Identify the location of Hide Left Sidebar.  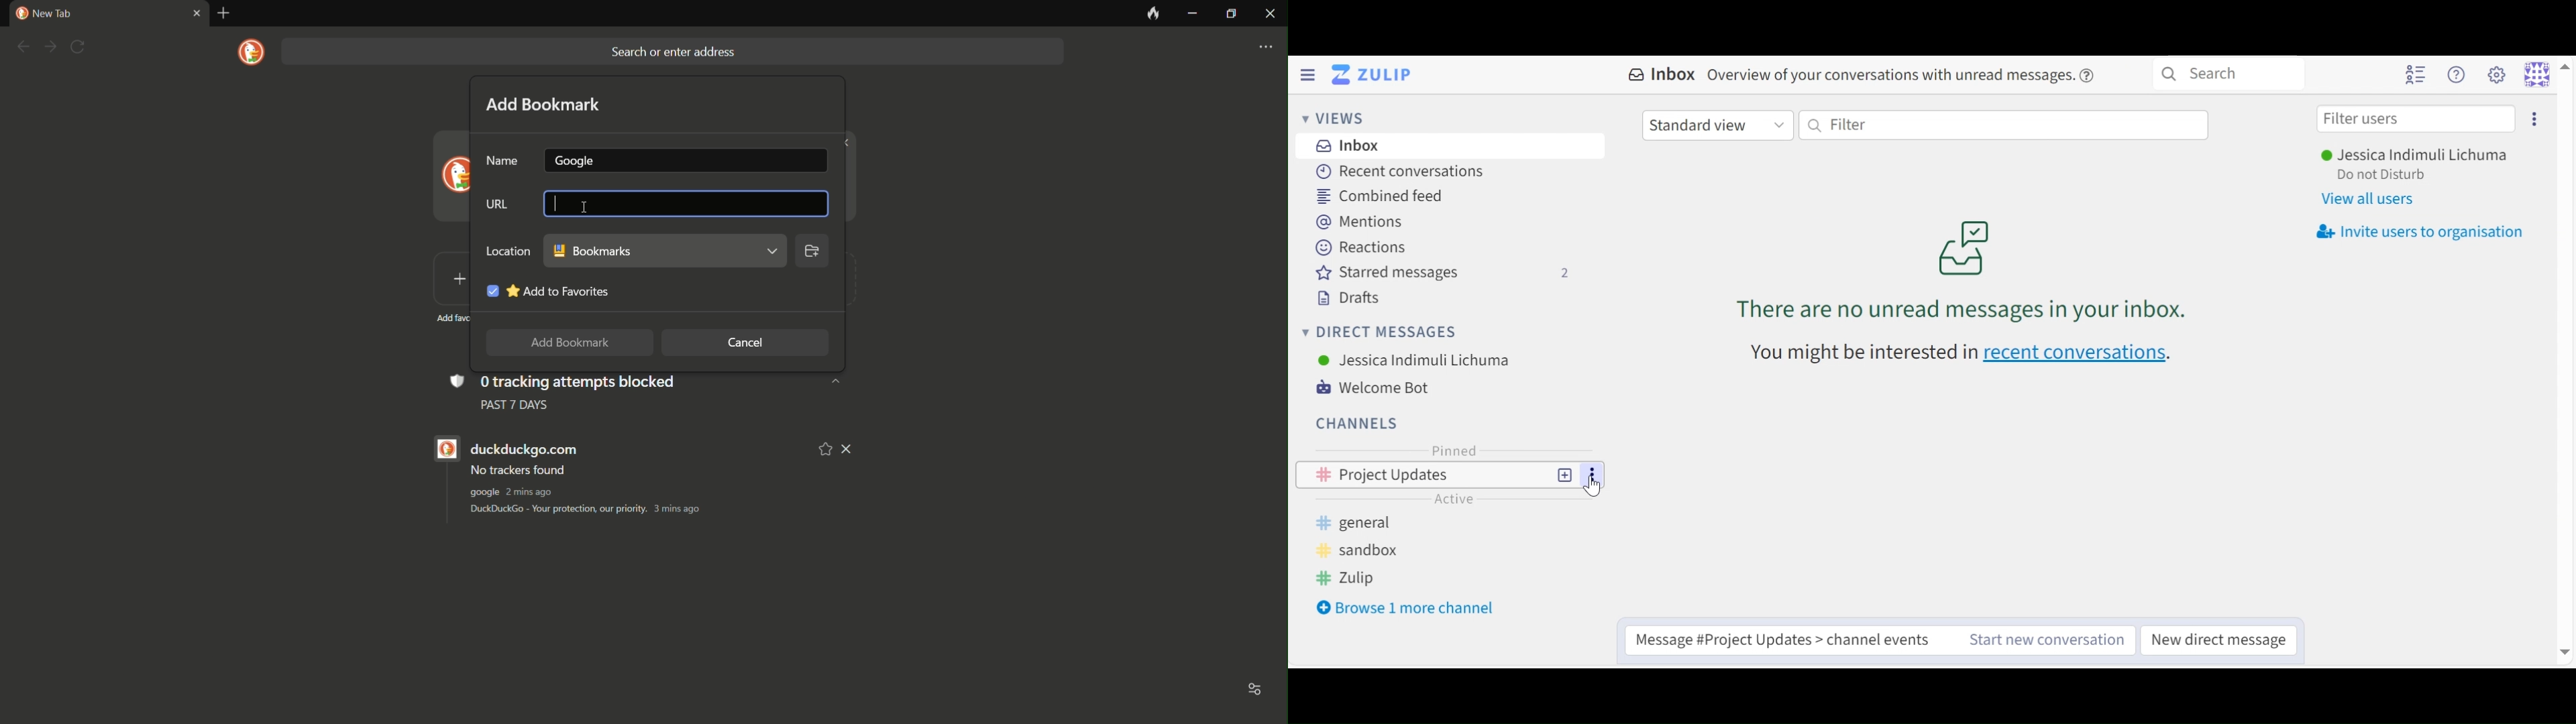
(1307, 76).